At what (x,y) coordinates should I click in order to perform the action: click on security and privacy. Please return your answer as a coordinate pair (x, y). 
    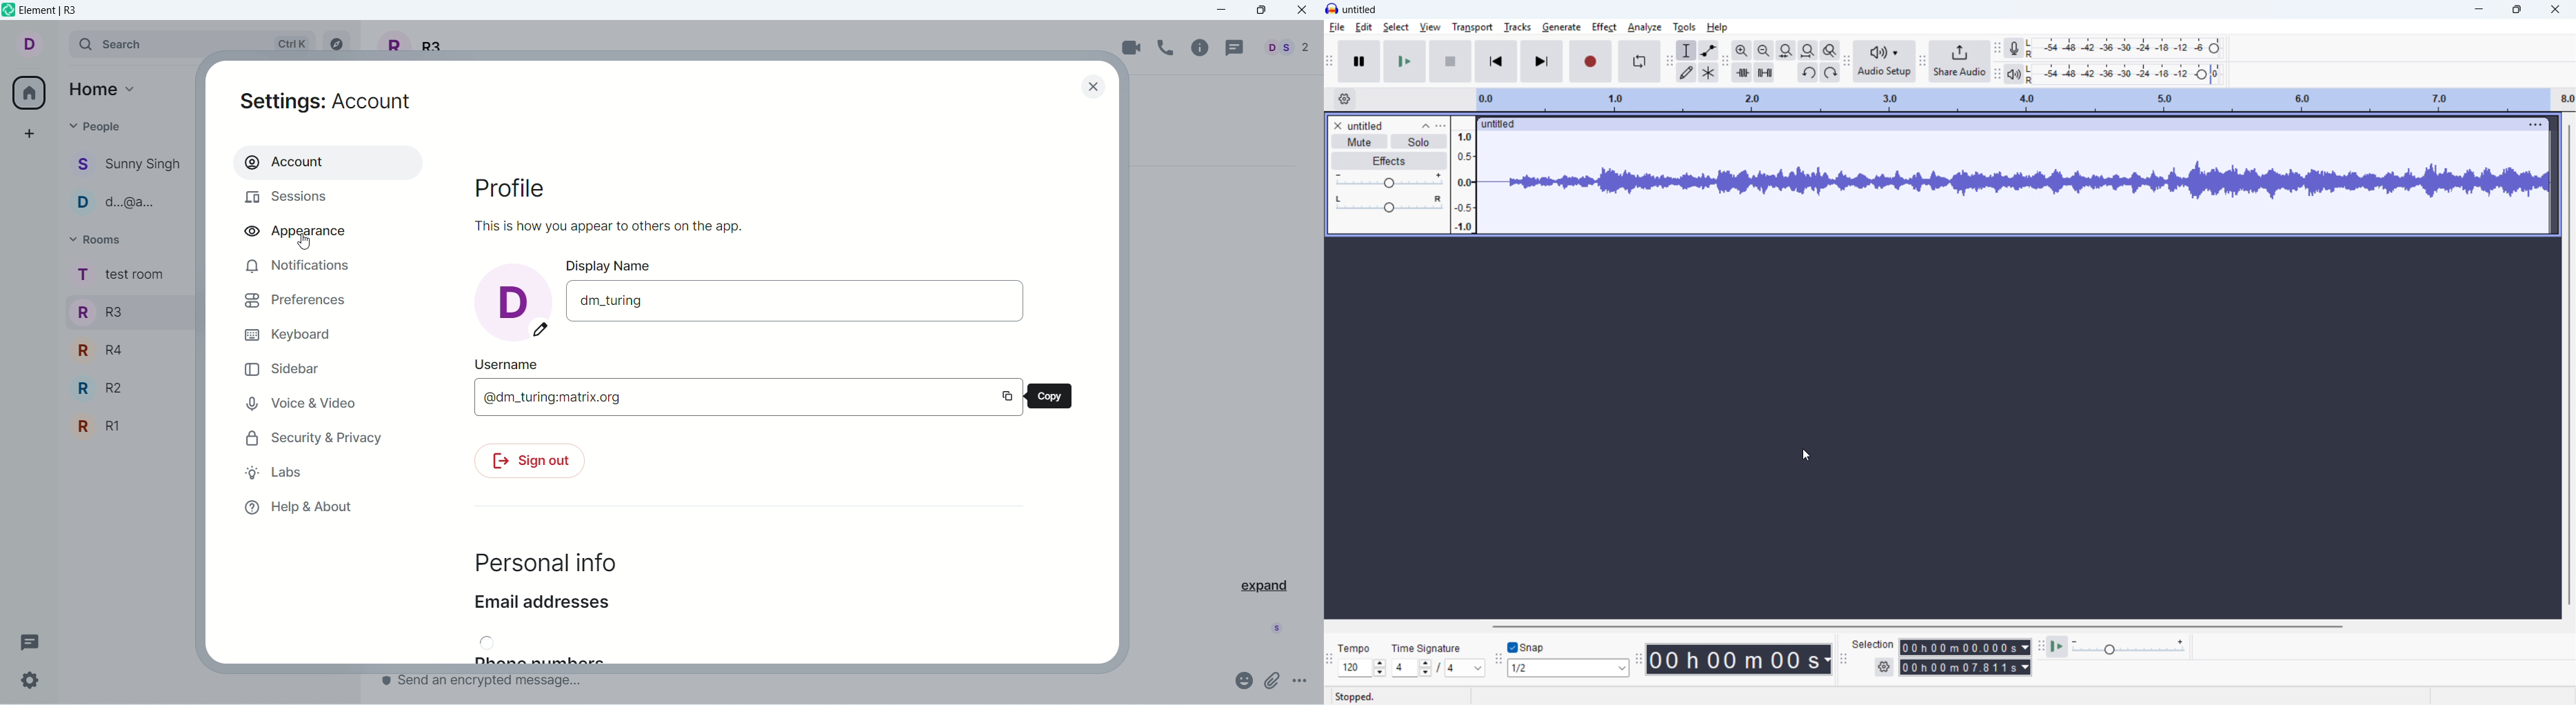
    Looking at the image, I should click on (315, 439).